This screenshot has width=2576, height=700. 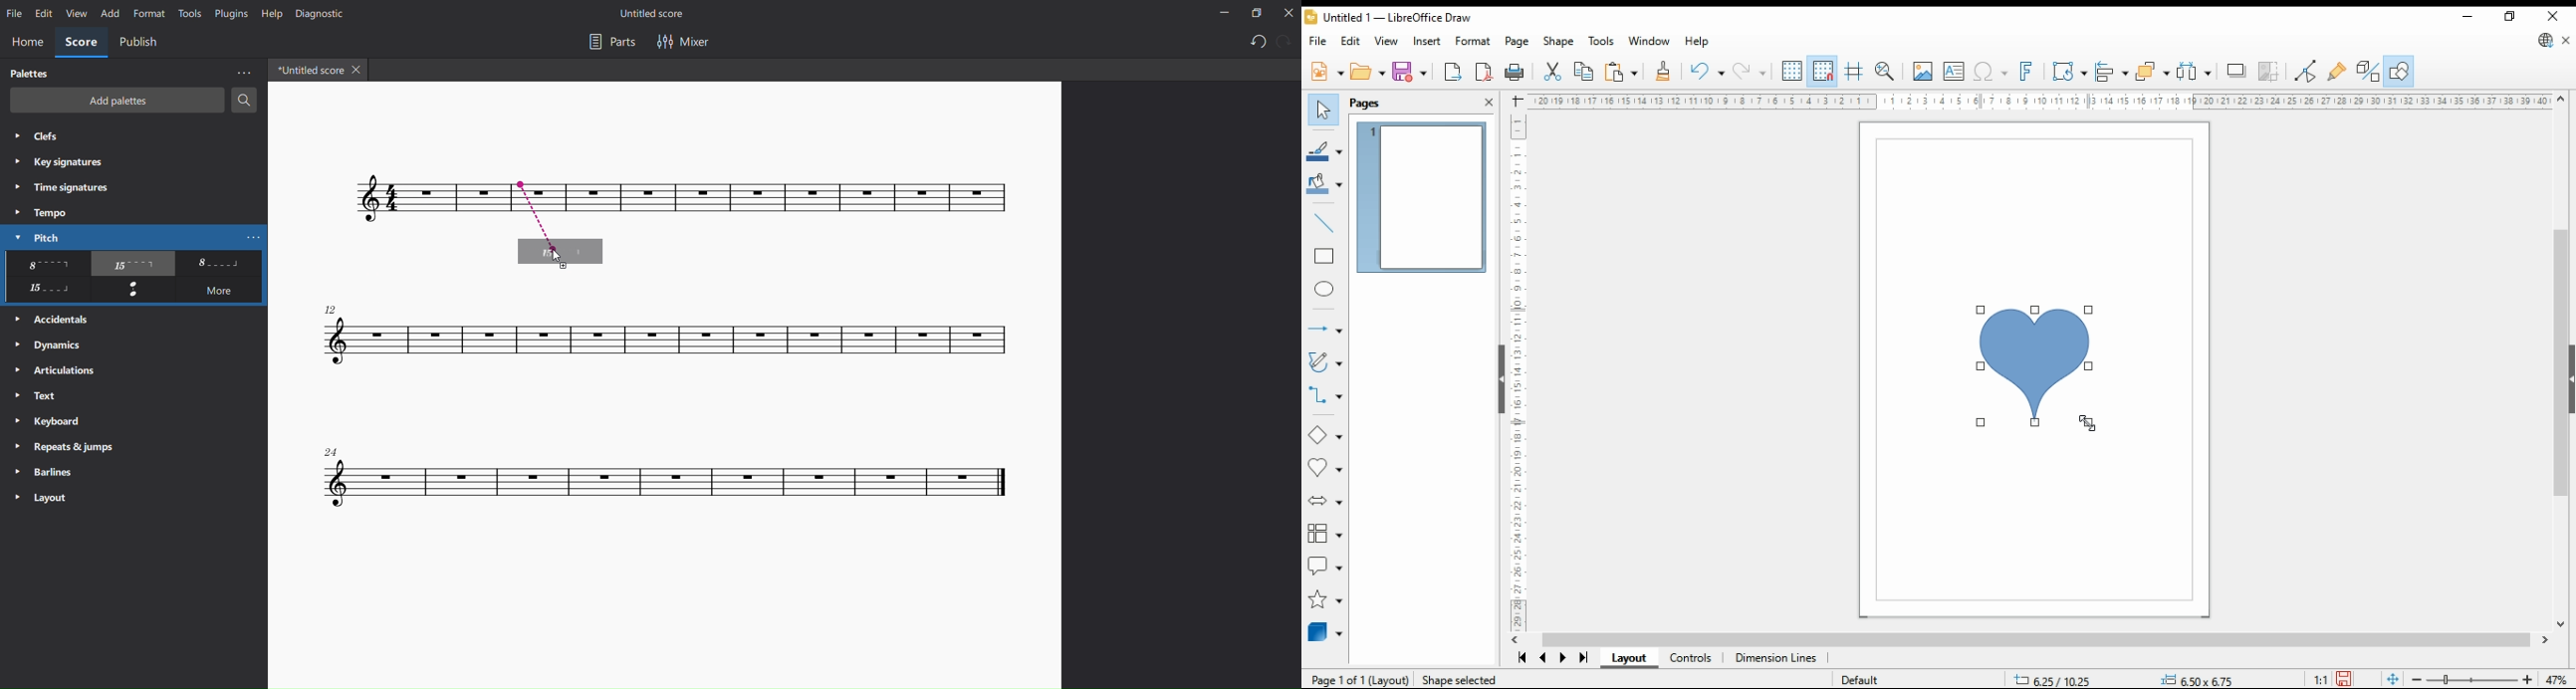 What do you see at coordinates (1472, 42) in the screenshot?
I see `format` at bounding box center [1472, 42].